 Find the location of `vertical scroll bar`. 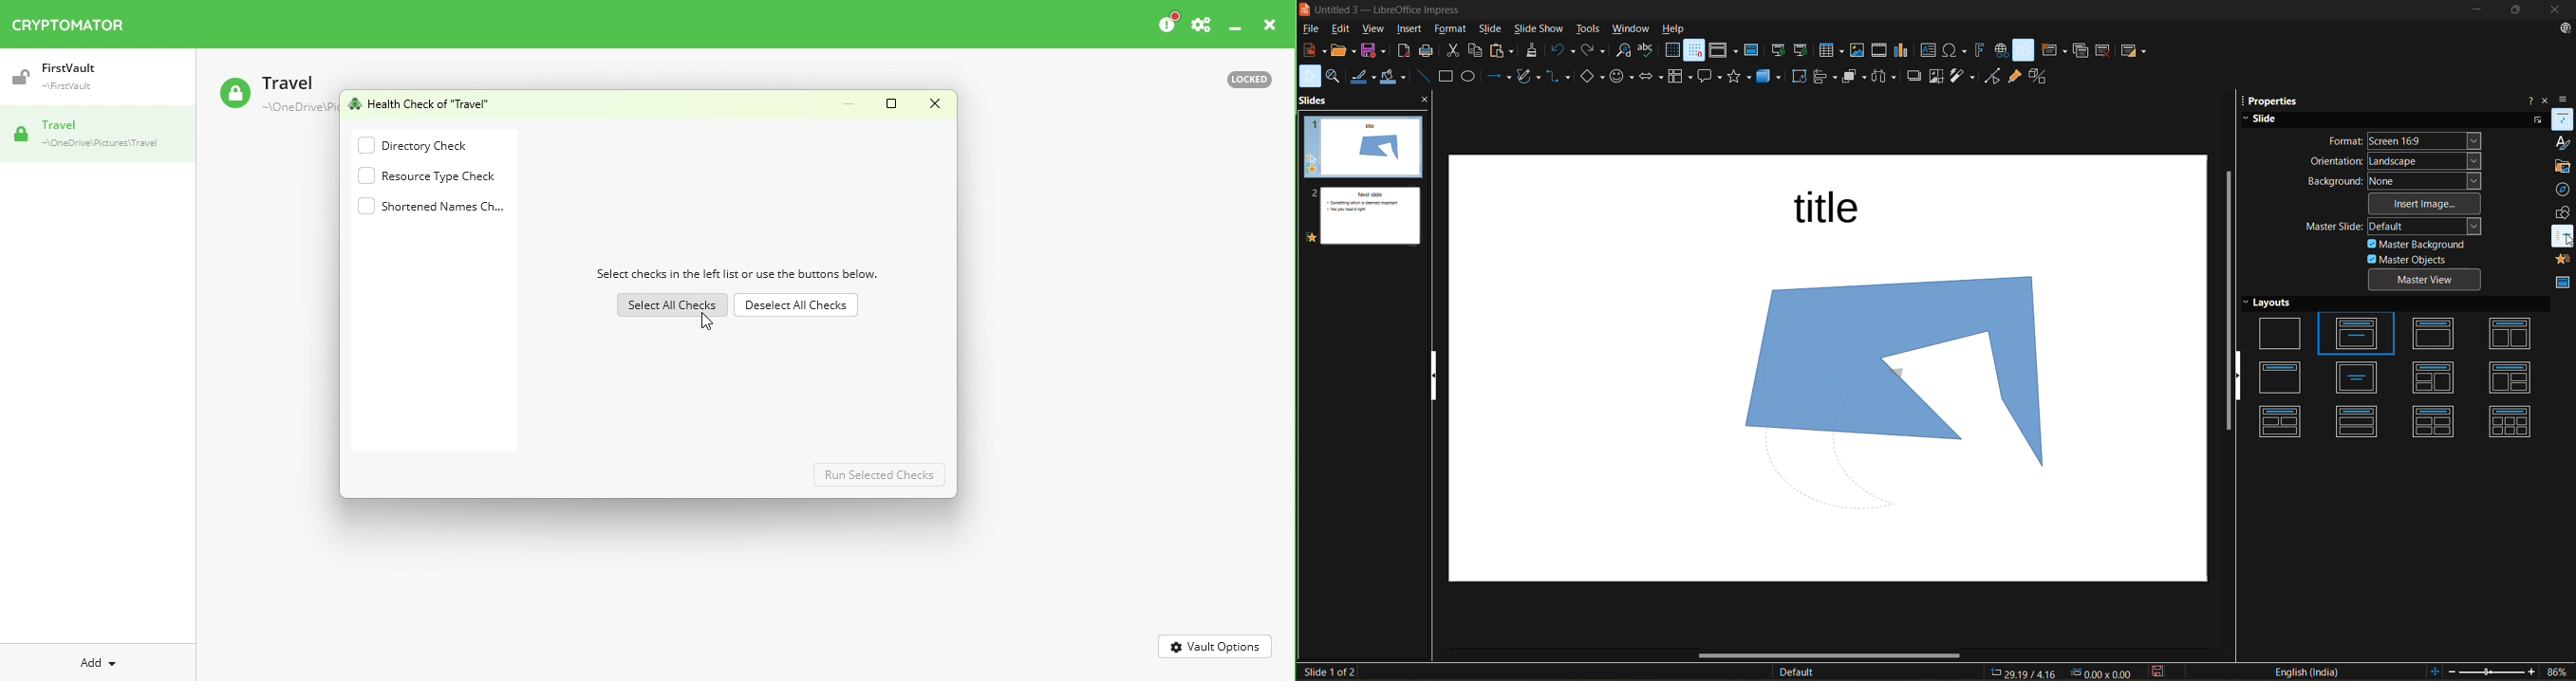

vertical scroll bar is located at coordinates (2227, 305).